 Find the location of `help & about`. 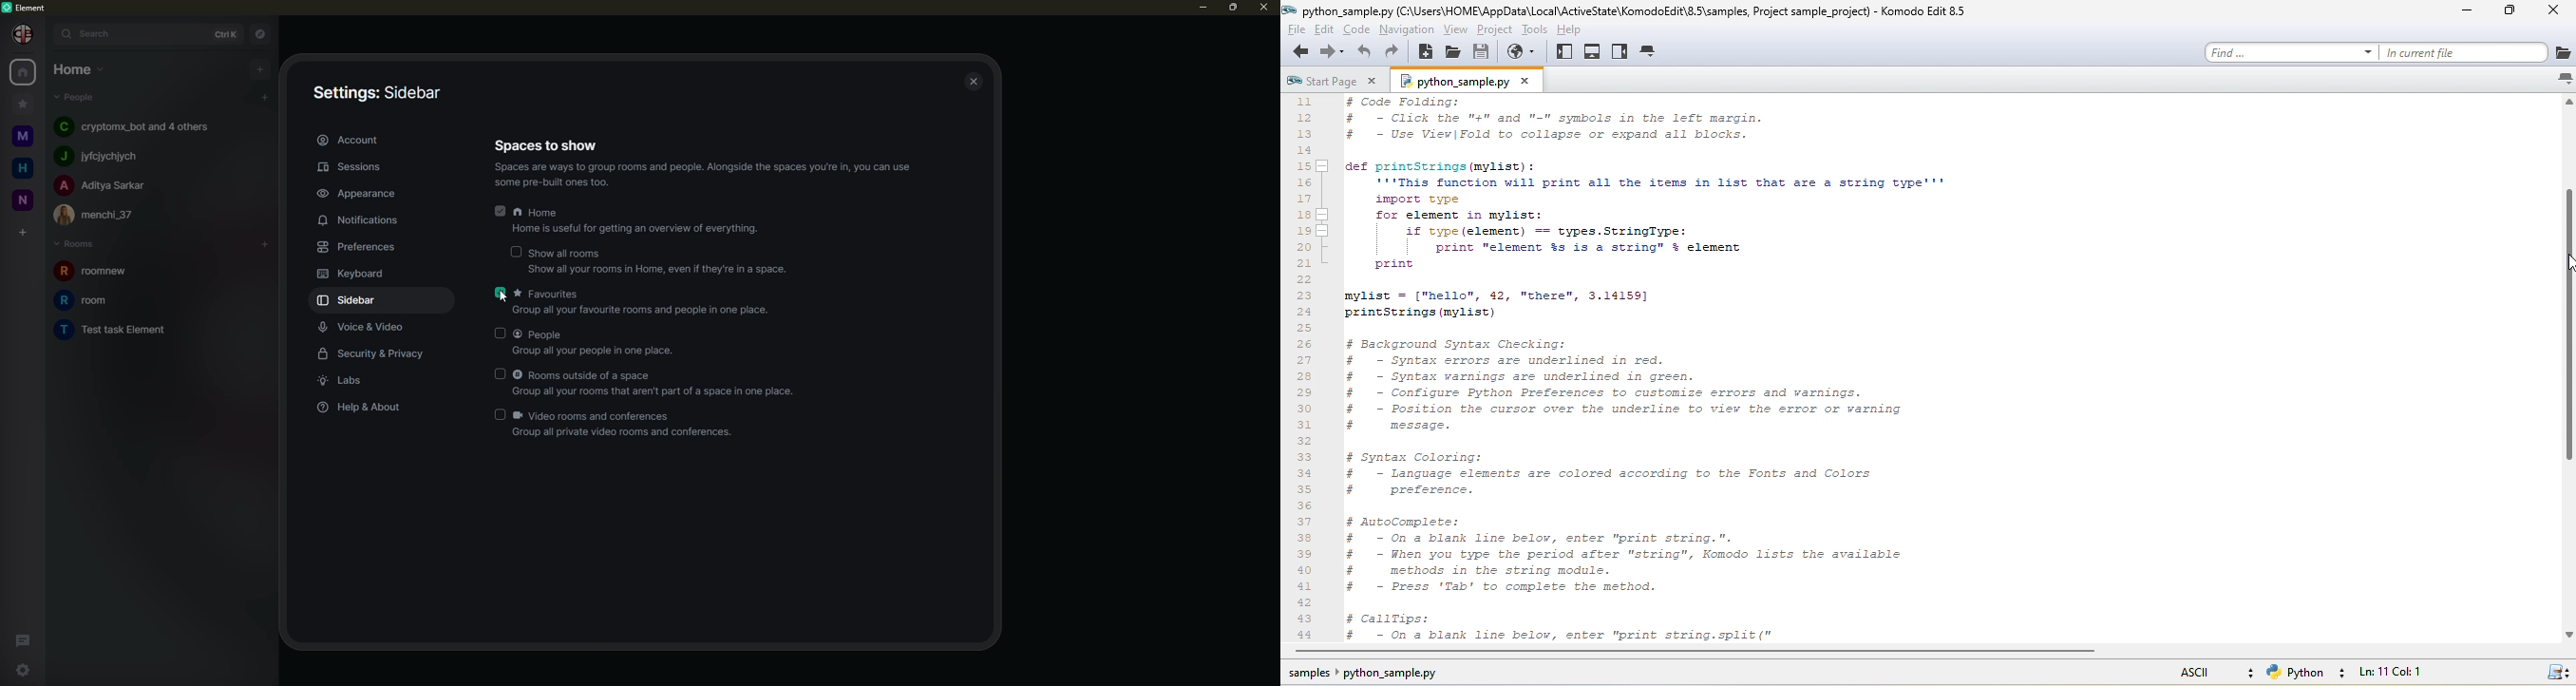

help & about is located at coordinates (367, 410).